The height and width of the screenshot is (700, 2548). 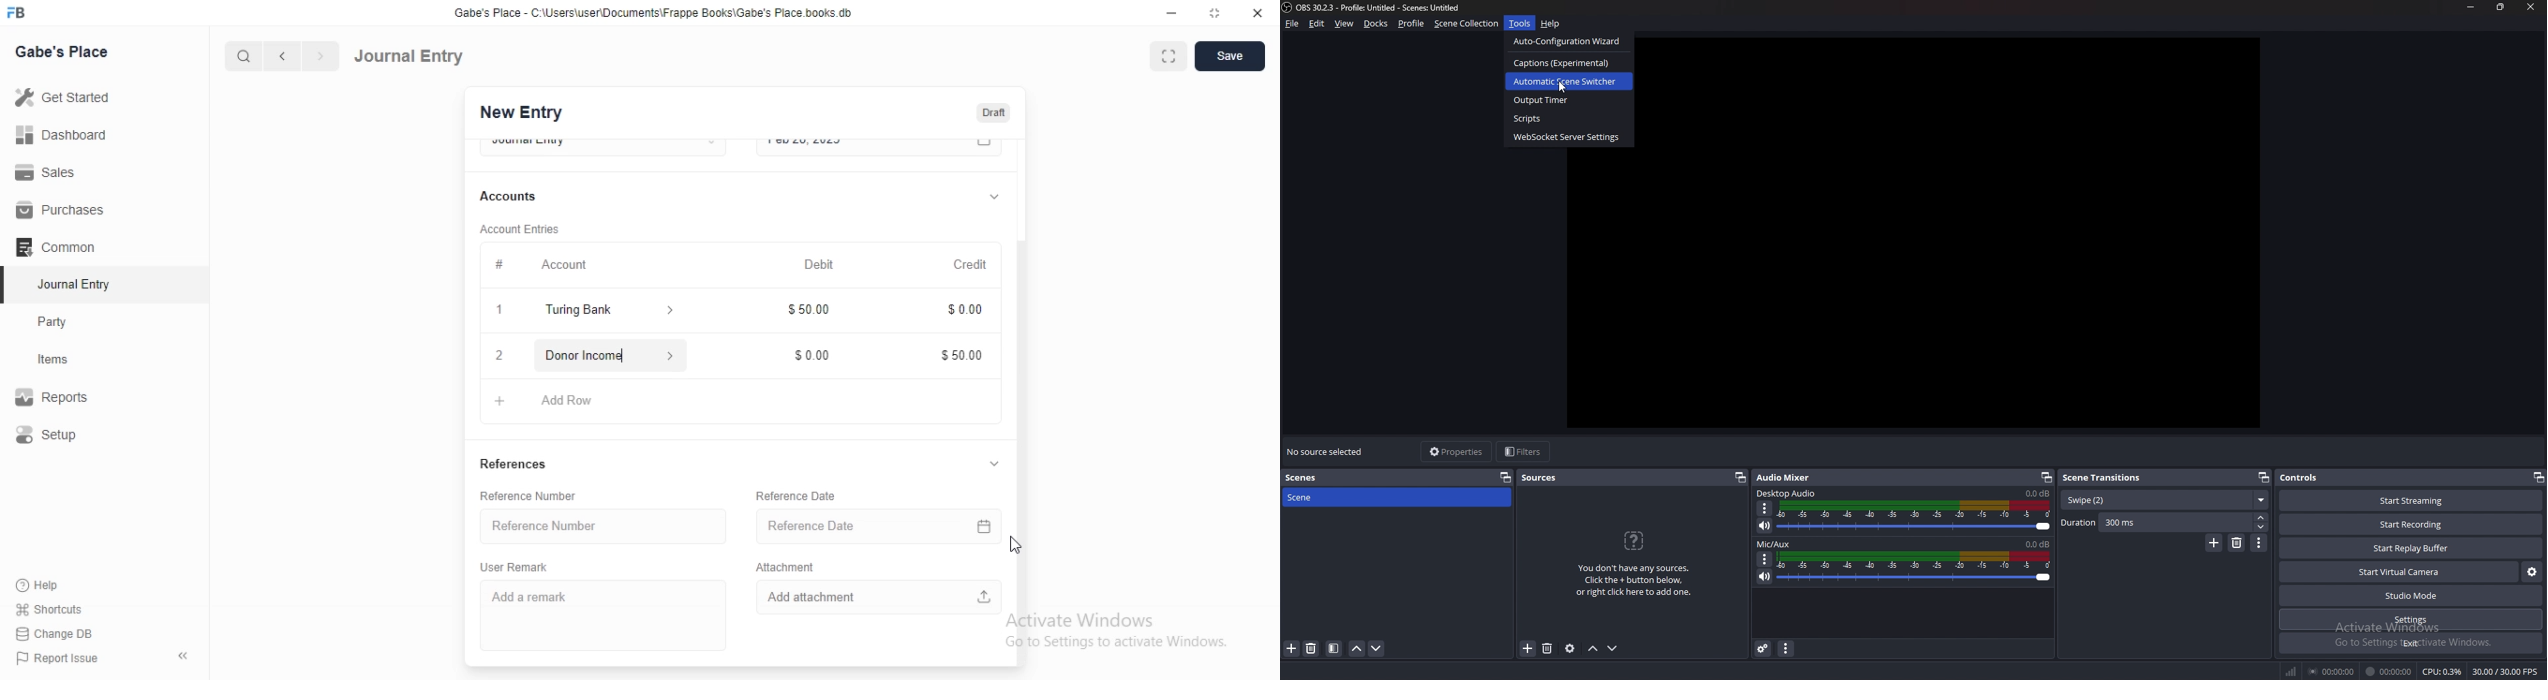 What do you see at coordinates (597, 525) in the screenshot?
I see `Reference Number` at bounding box center [597, 525].